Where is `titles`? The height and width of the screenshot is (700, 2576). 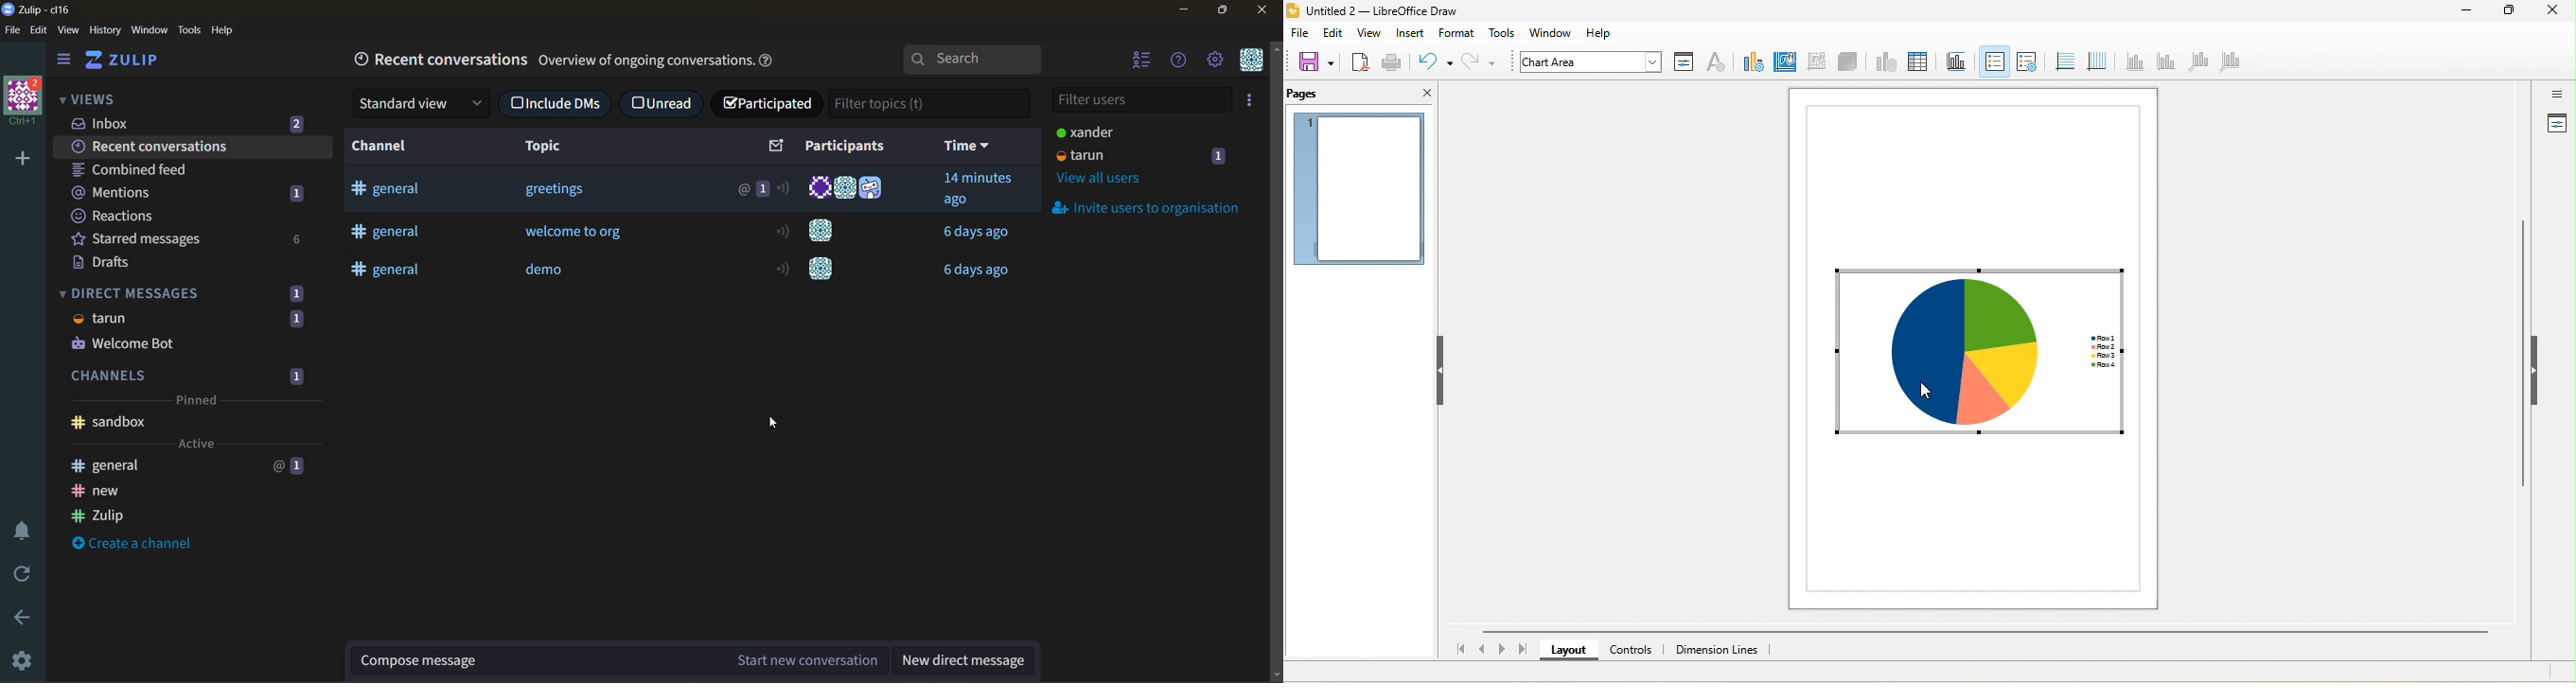 titles is located at coordinates (1953, 61).